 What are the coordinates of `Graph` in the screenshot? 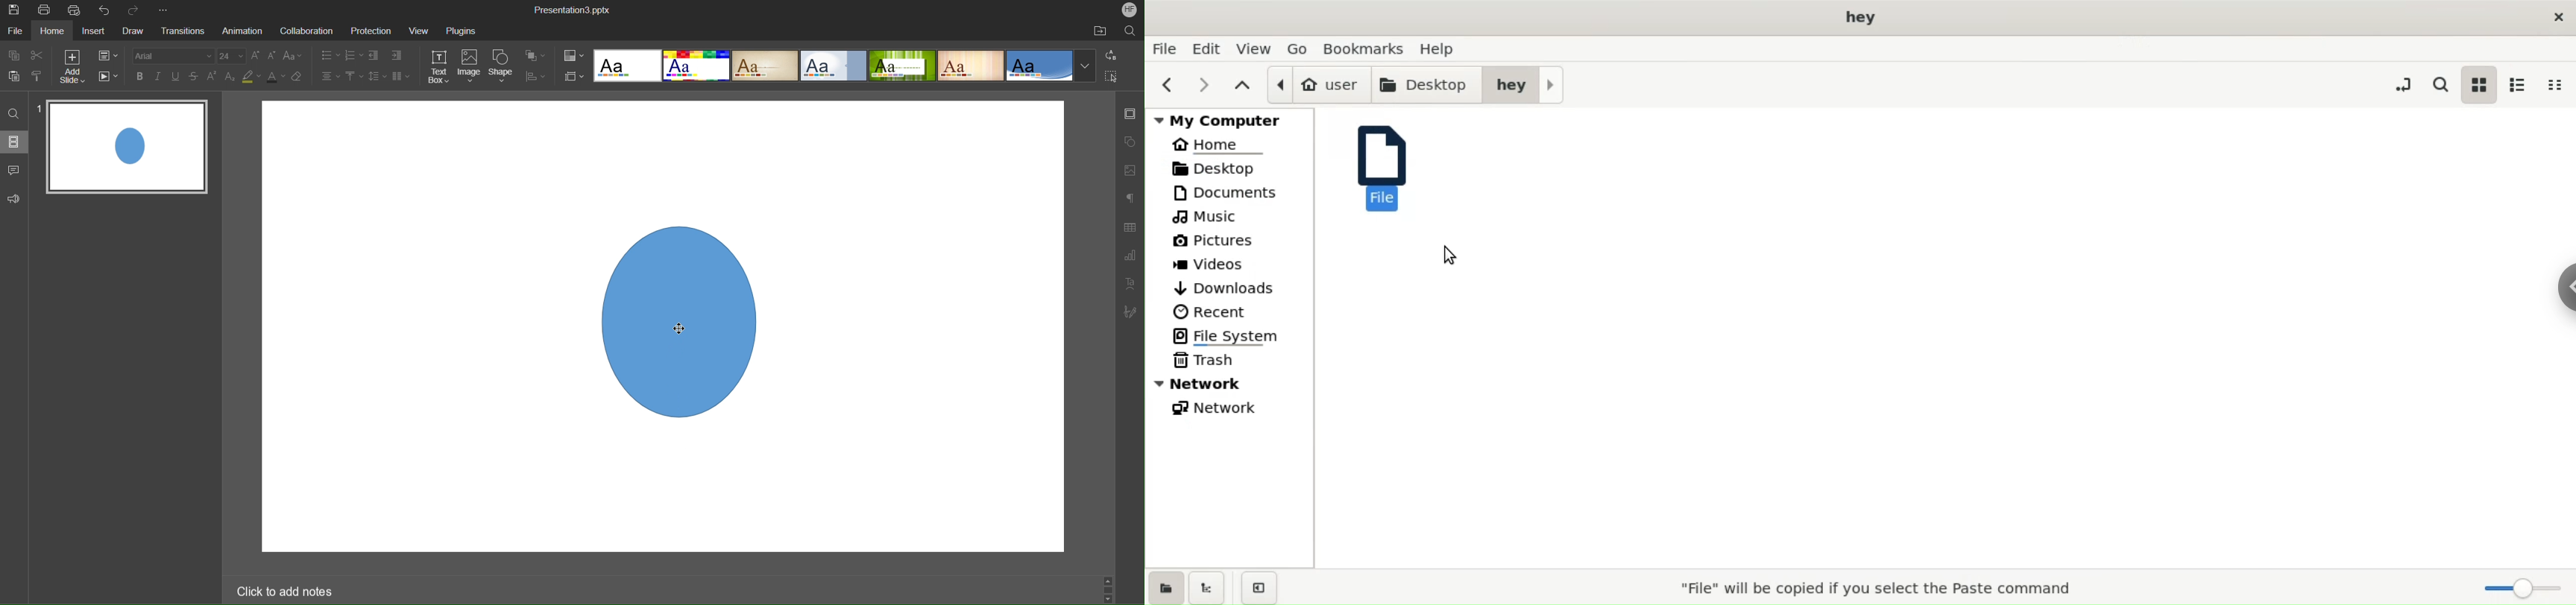 It's located at (1130, 255).